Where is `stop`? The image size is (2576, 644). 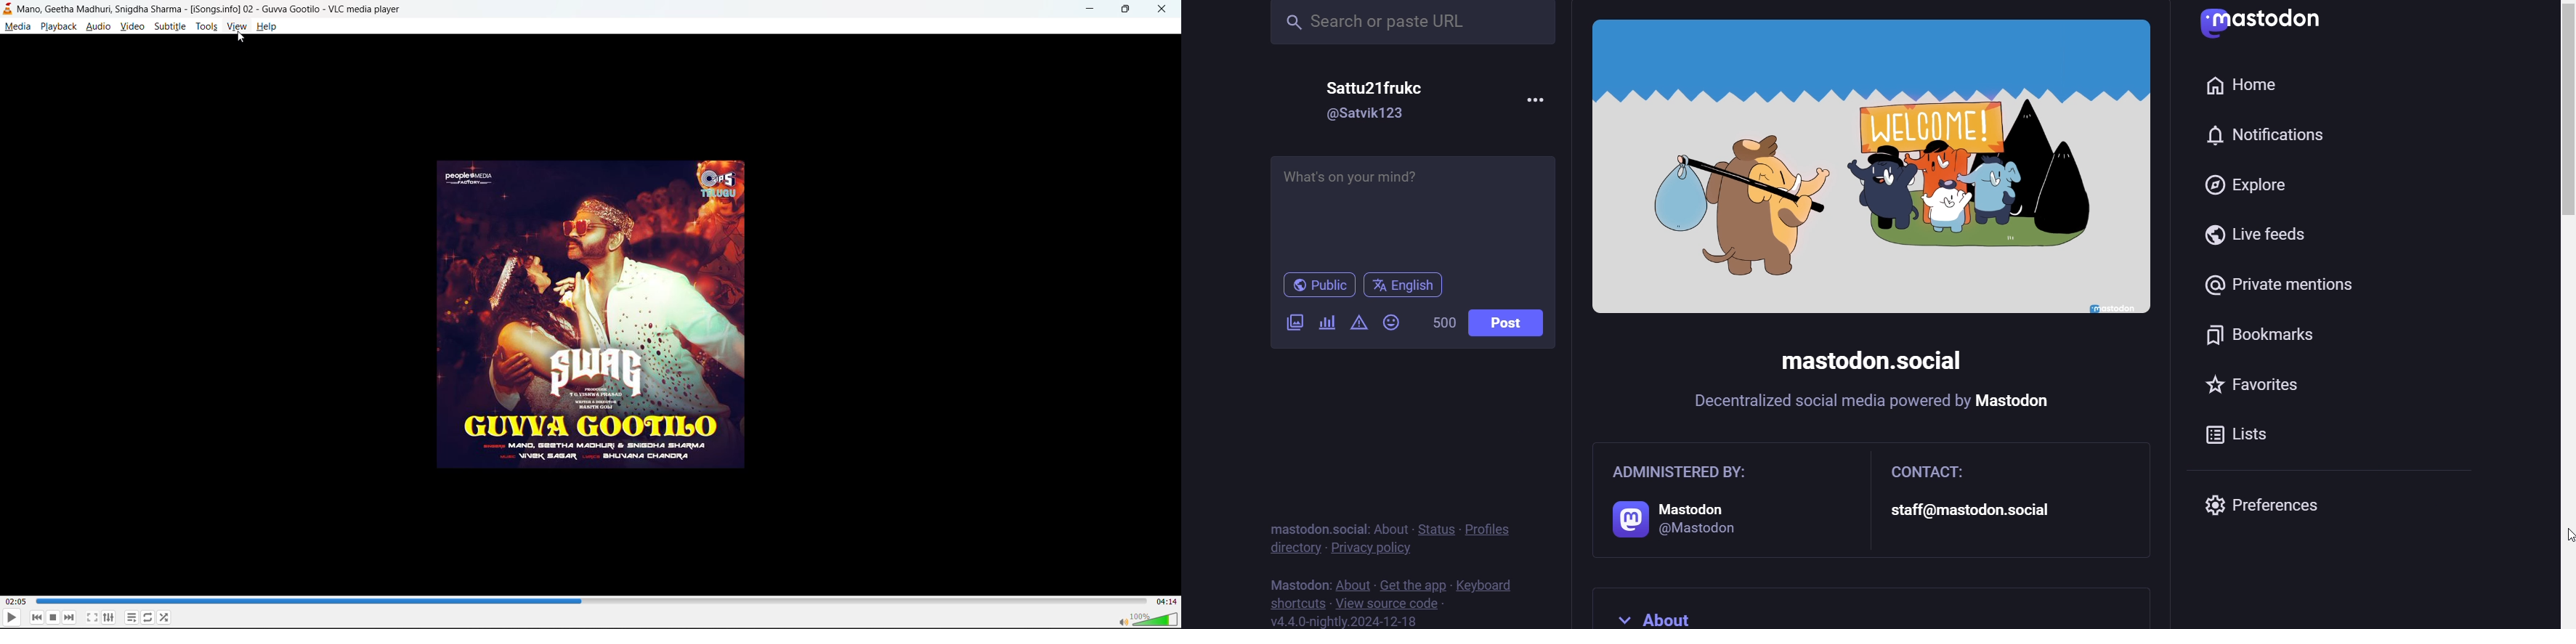
stop is located at coordinates (54, 617).